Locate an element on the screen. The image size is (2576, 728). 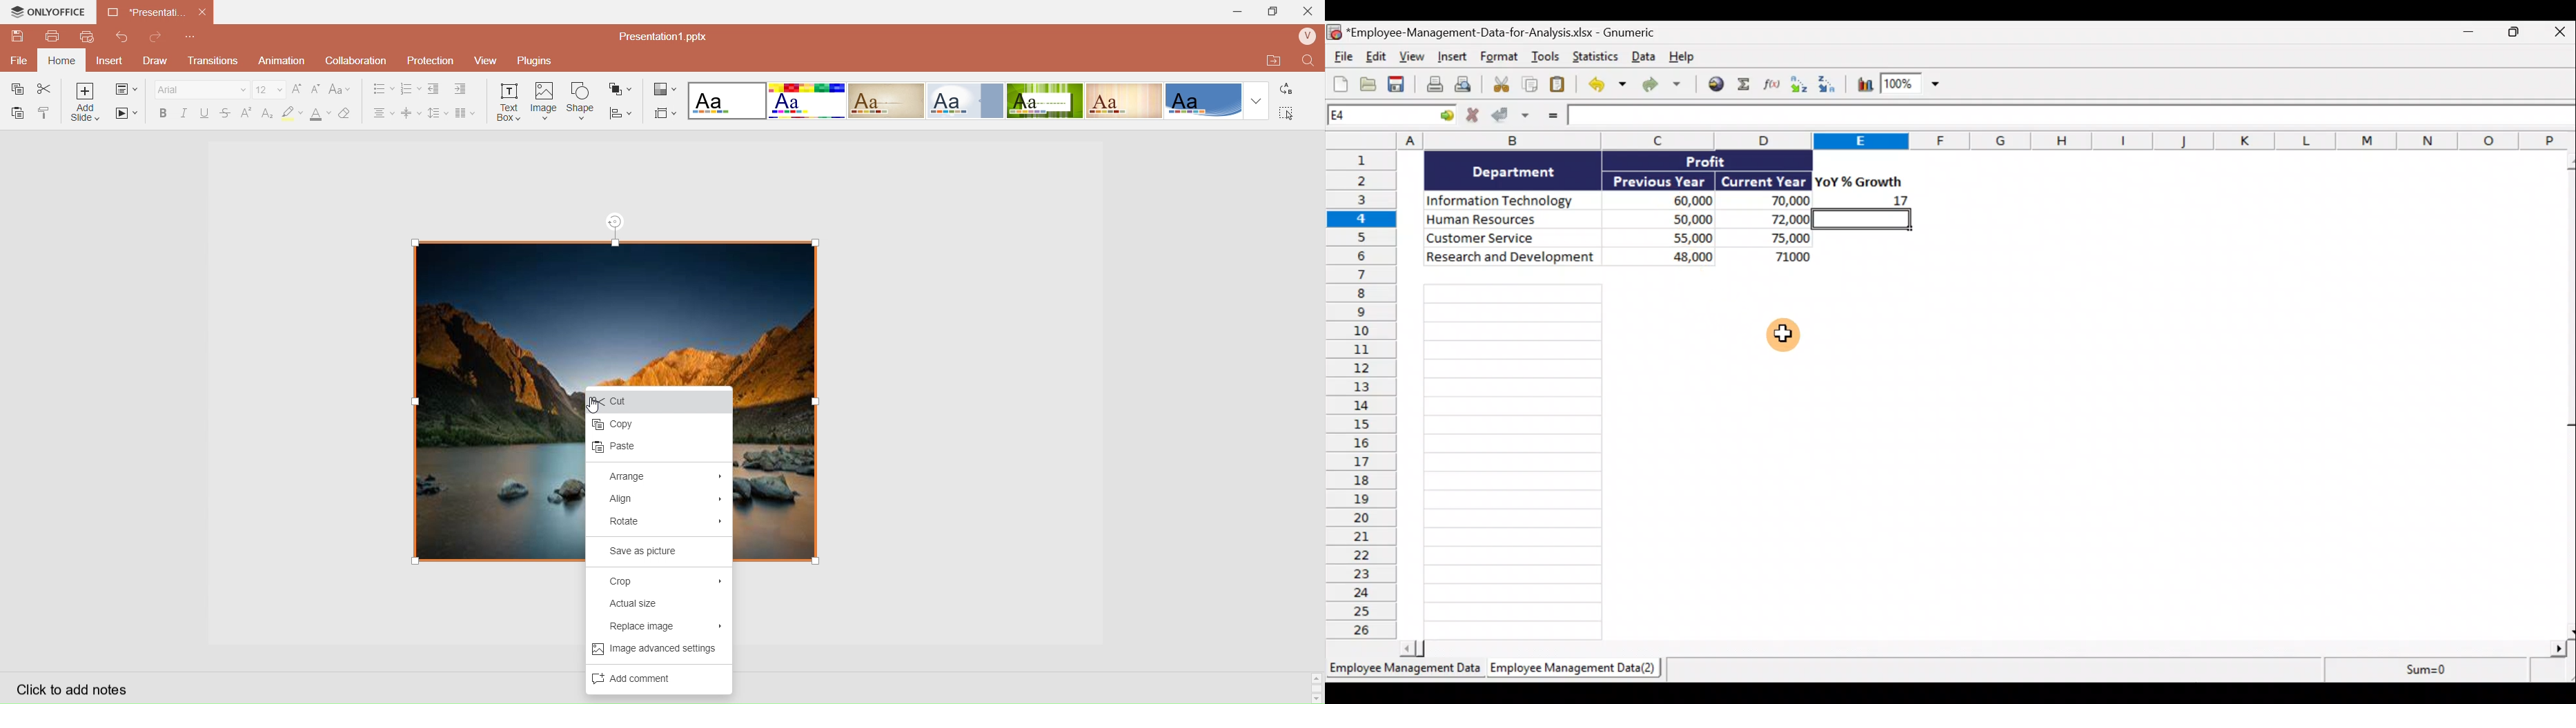
Protection is located at coordinates (432, 61).